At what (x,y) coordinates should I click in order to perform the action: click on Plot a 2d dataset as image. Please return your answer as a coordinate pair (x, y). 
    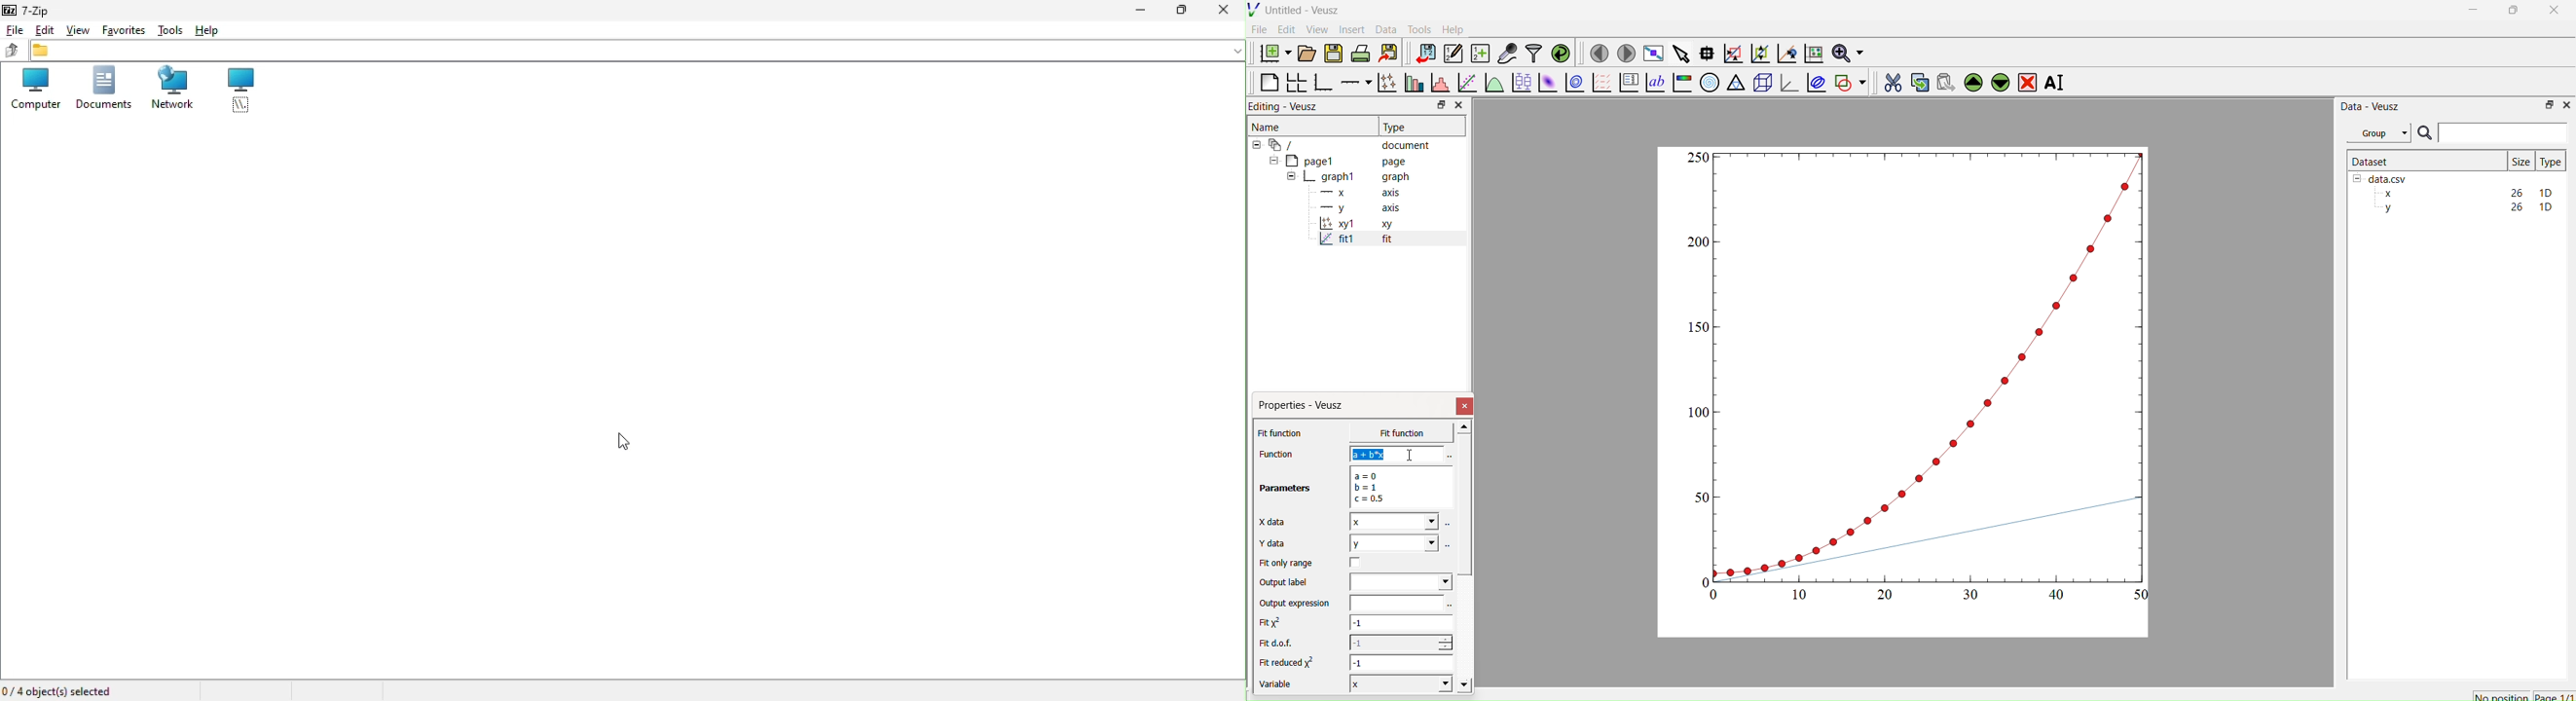
    Looking at the image, I should click on (1547, 82).